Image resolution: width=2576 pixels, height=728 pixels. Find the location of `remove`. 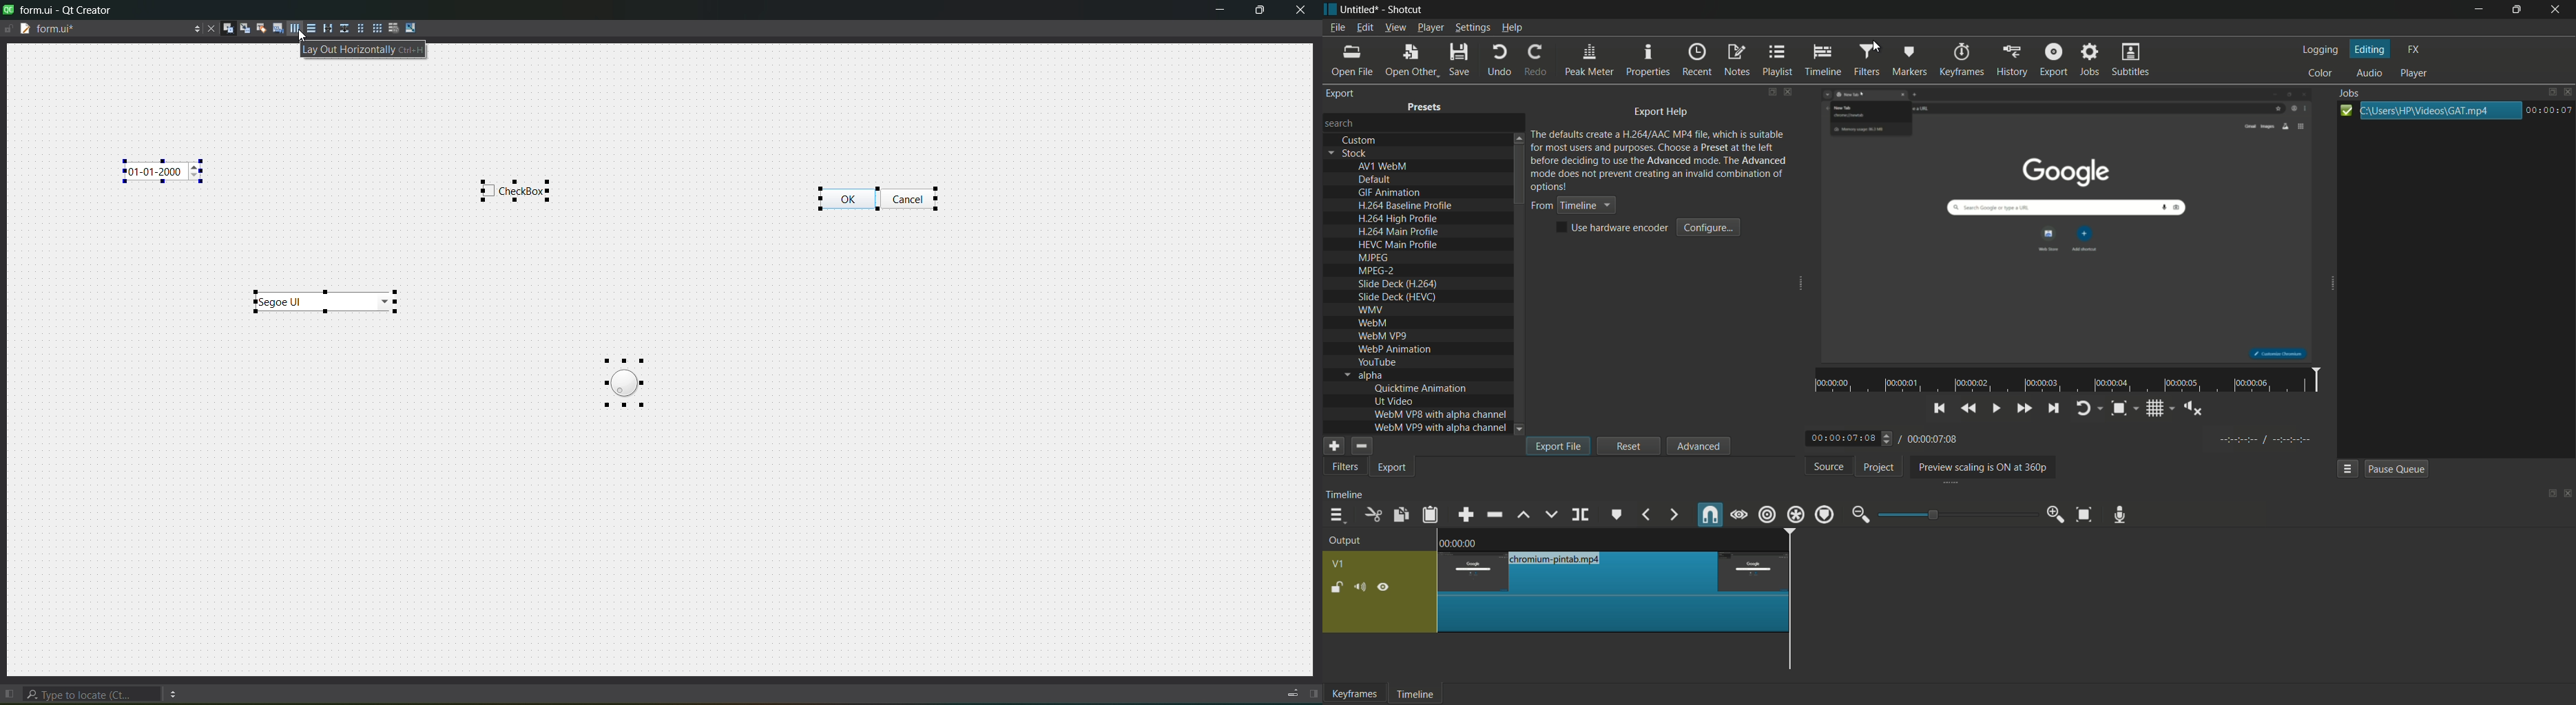

remove is located at coordinates (1360, 446).